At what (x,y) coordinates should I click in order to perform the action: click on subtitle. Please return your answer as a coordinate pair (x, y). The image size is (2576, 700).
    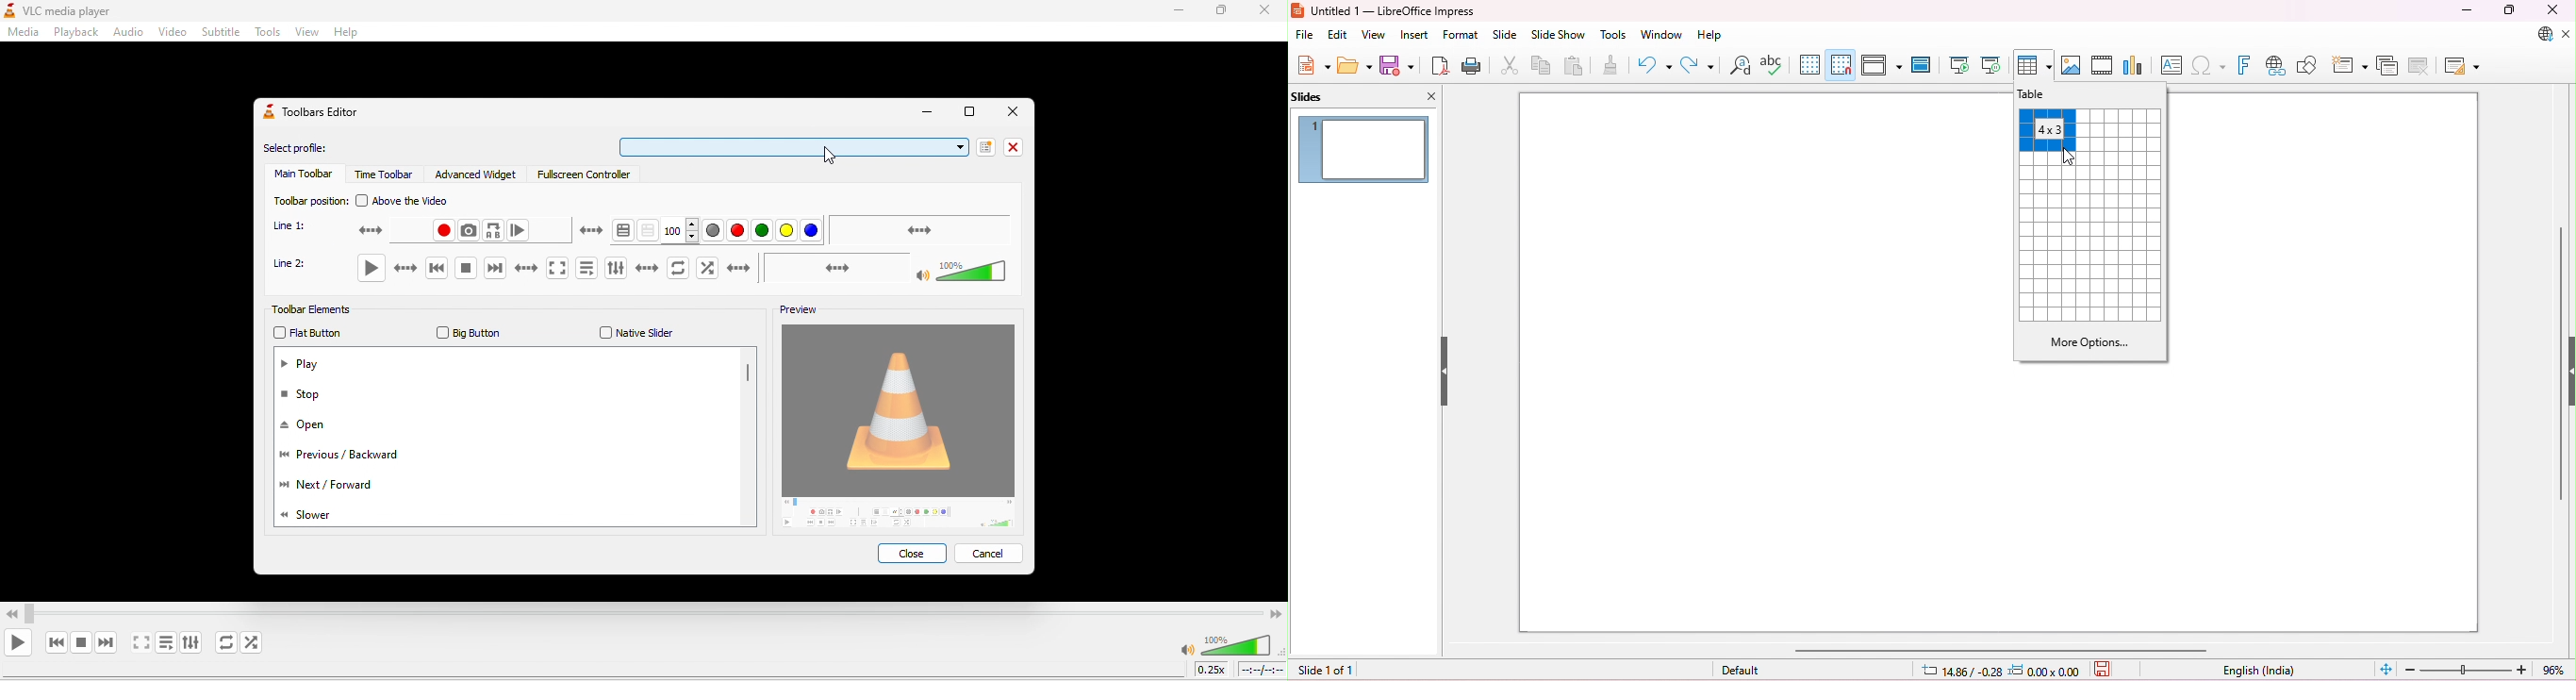
    Looking at the image, I should click on (220, 31).